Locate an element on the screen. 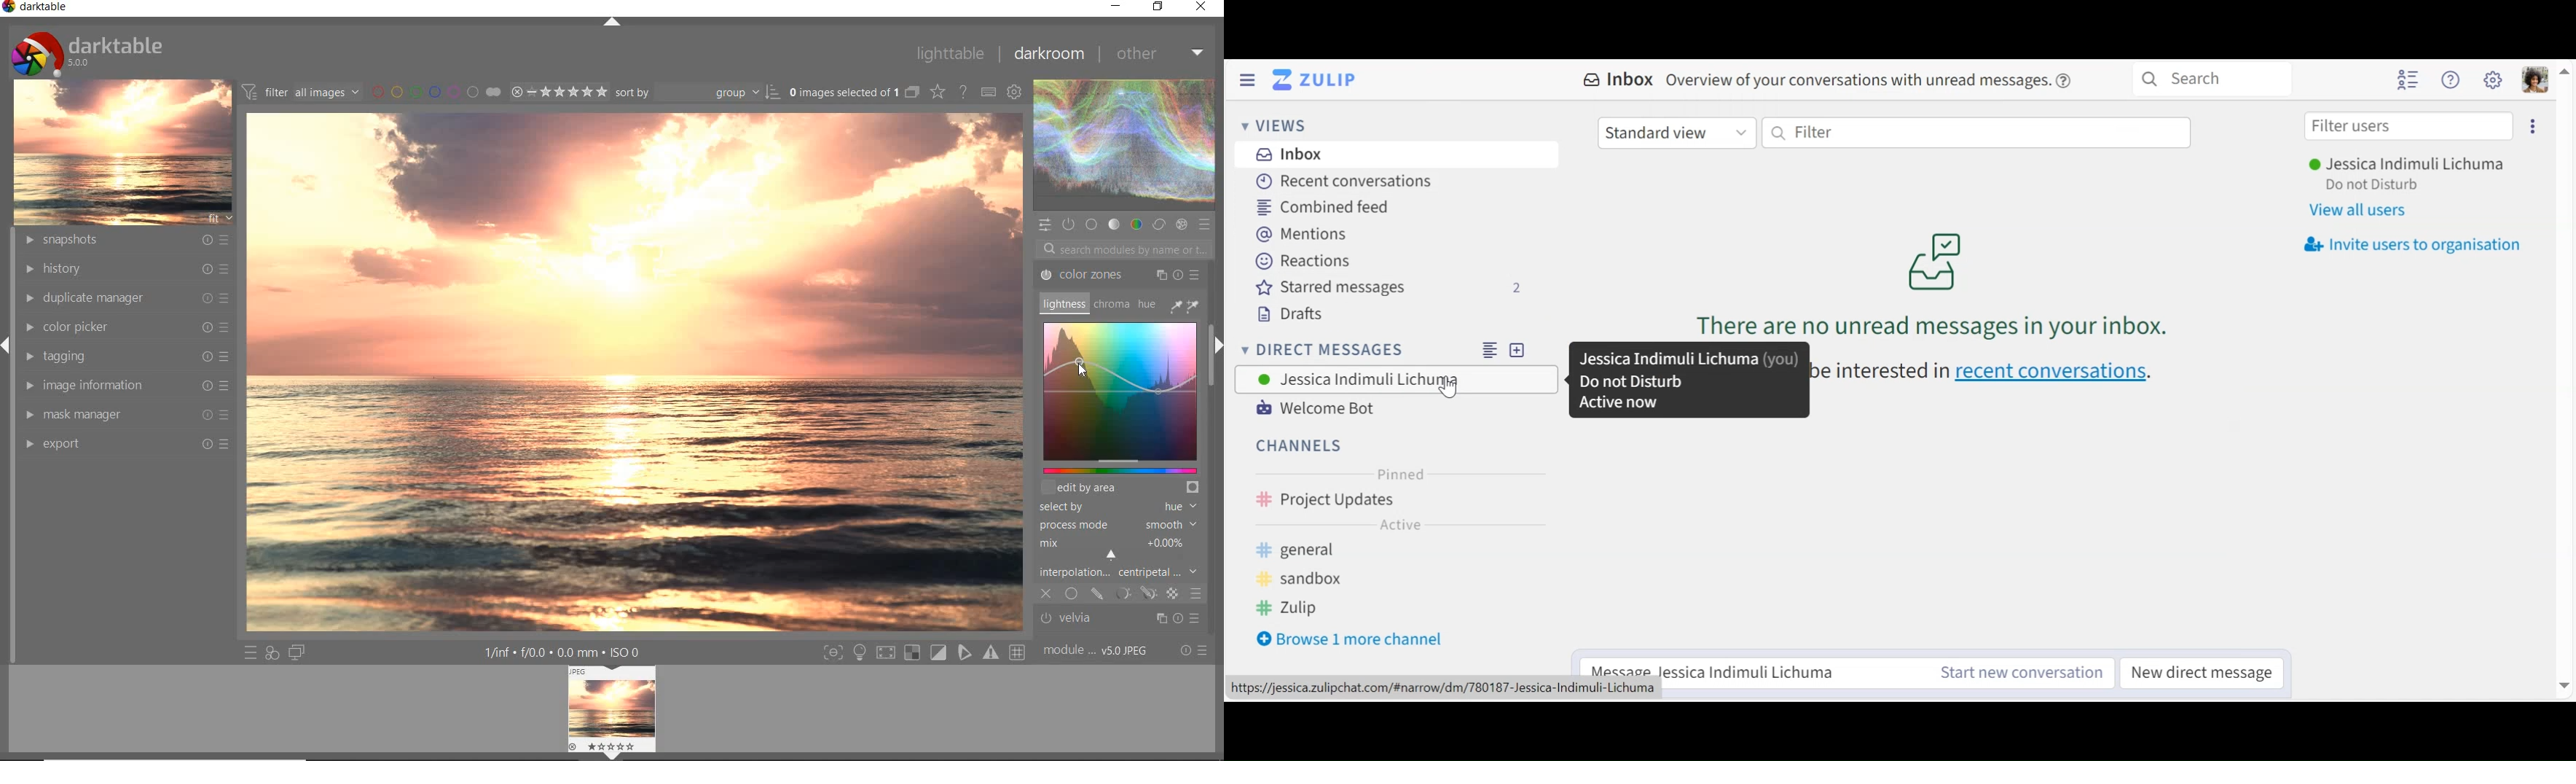  restore is located at coordinates (1158, 7).